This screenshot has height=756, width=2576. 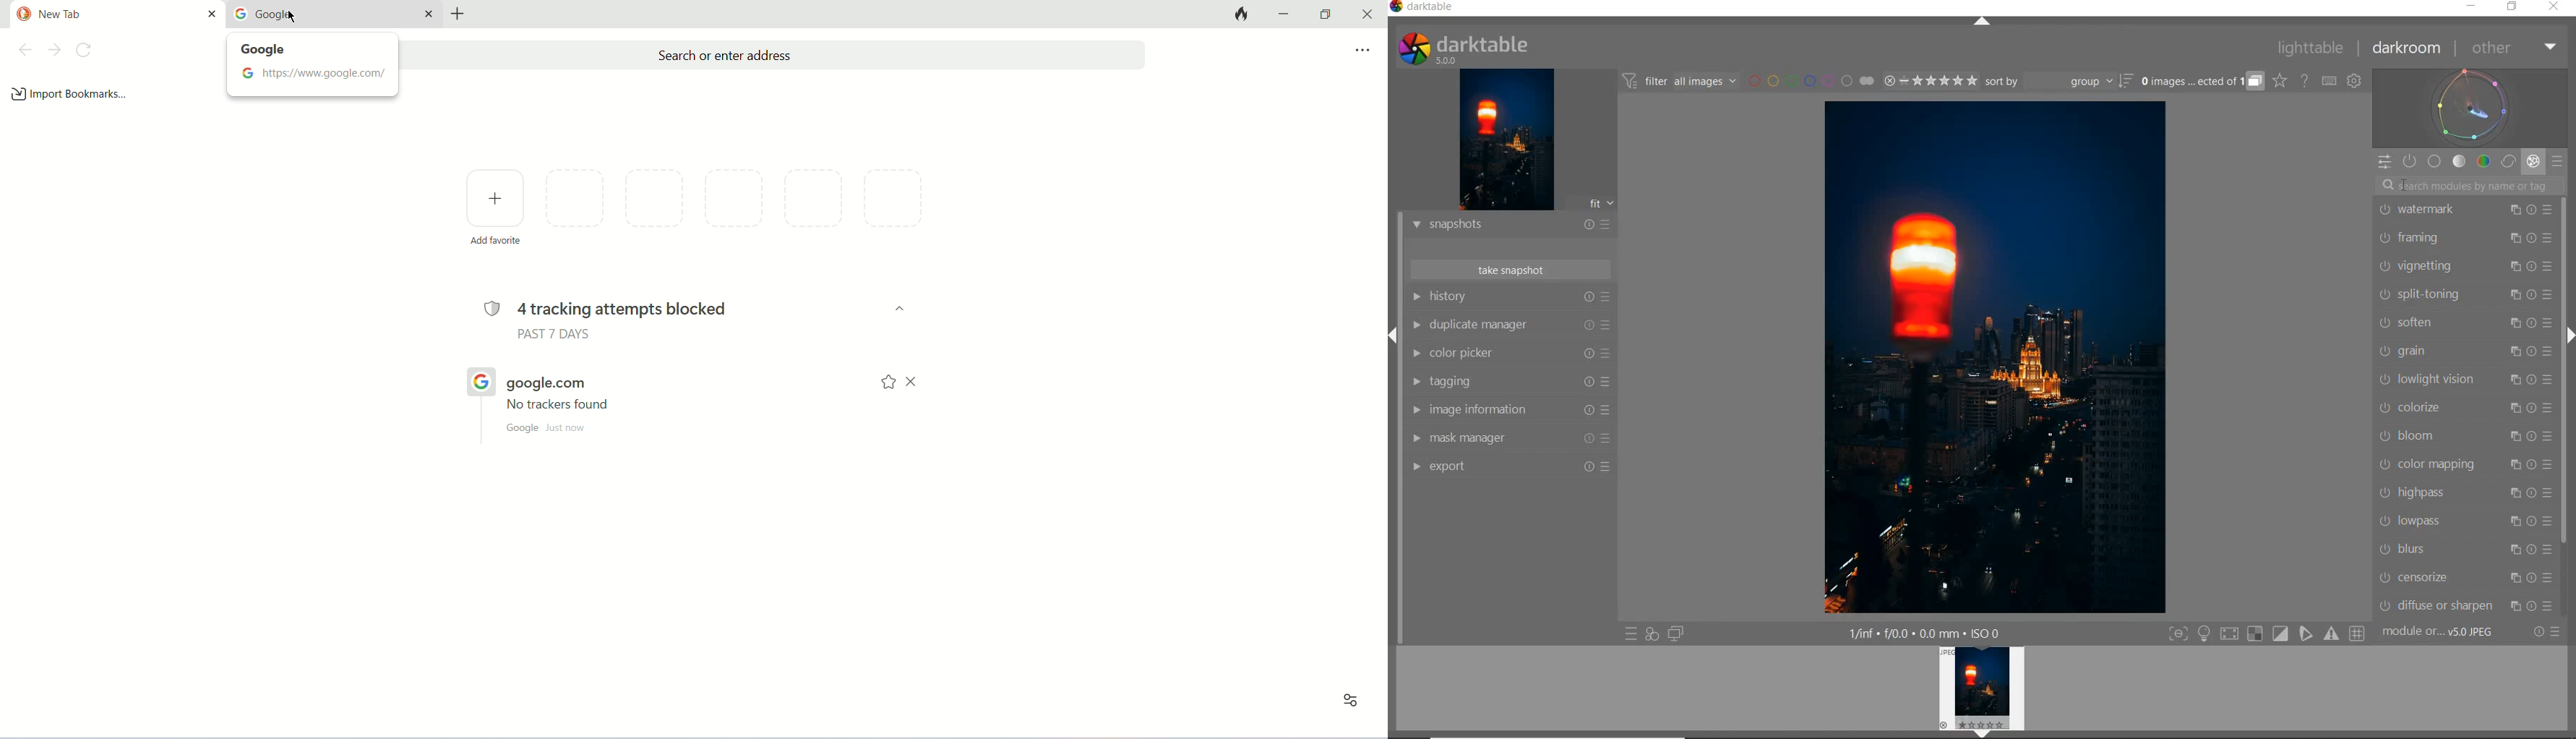 I want to click on Reset, so click(x=1587, y=466).